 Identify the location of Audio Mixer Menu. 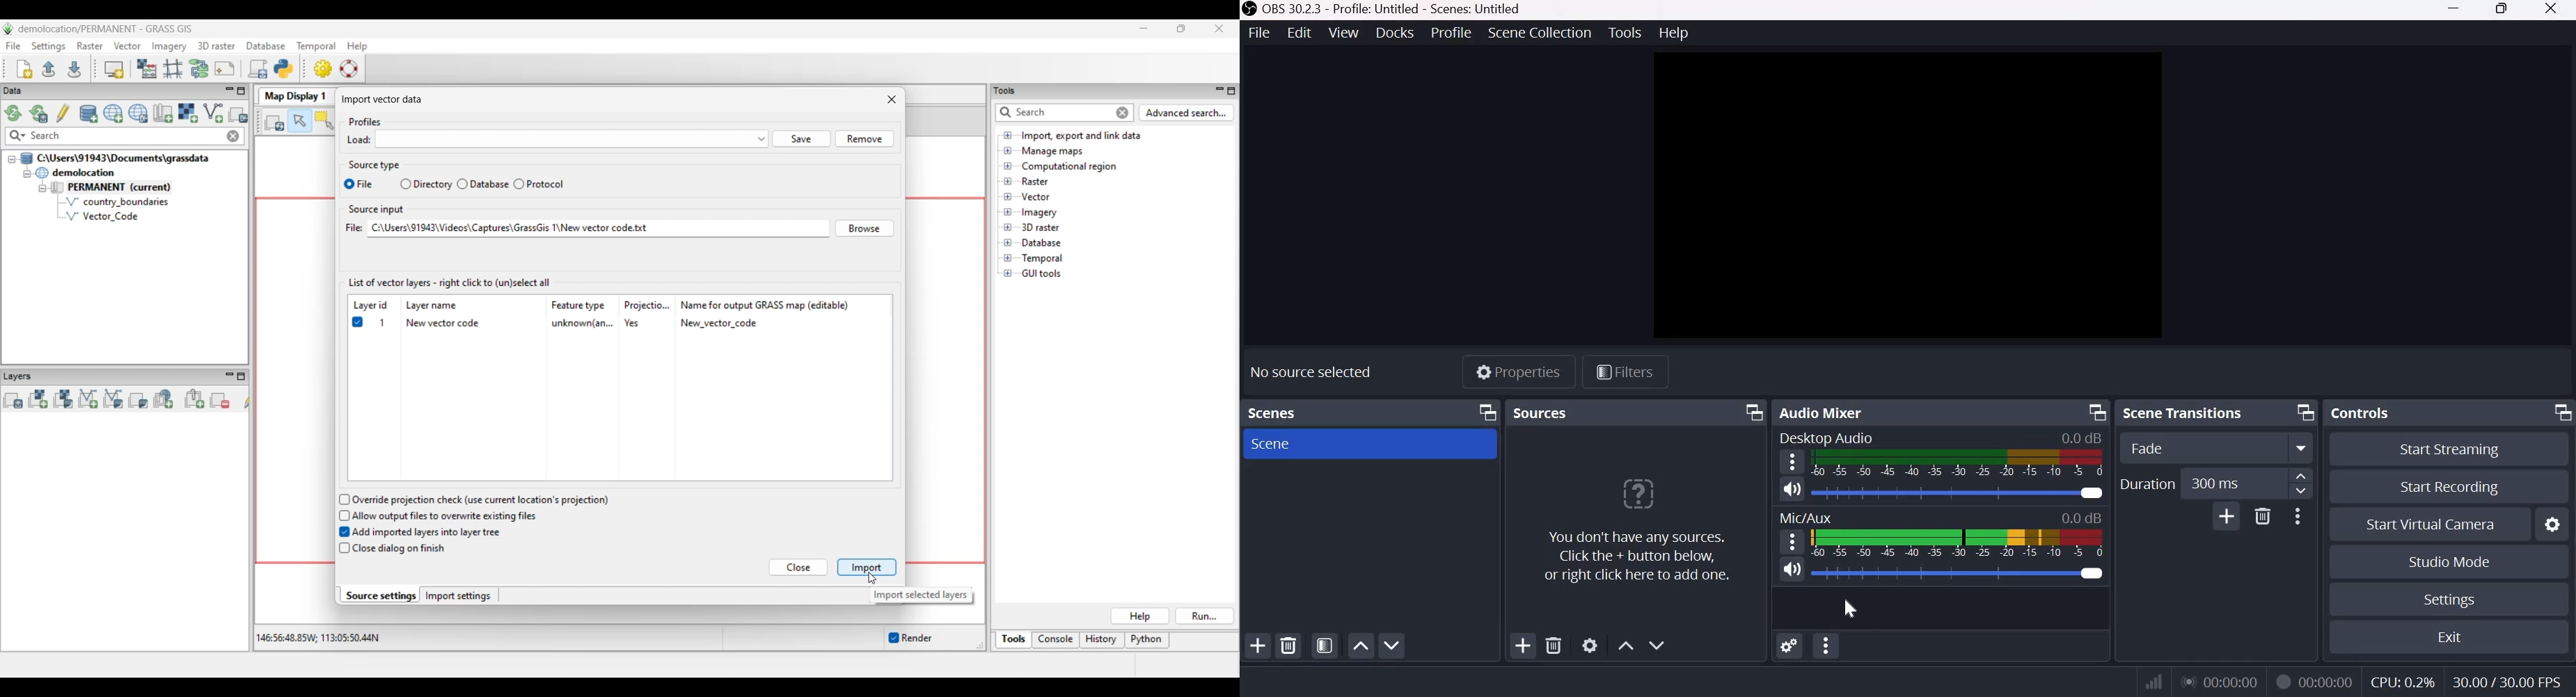
(1789, 647).